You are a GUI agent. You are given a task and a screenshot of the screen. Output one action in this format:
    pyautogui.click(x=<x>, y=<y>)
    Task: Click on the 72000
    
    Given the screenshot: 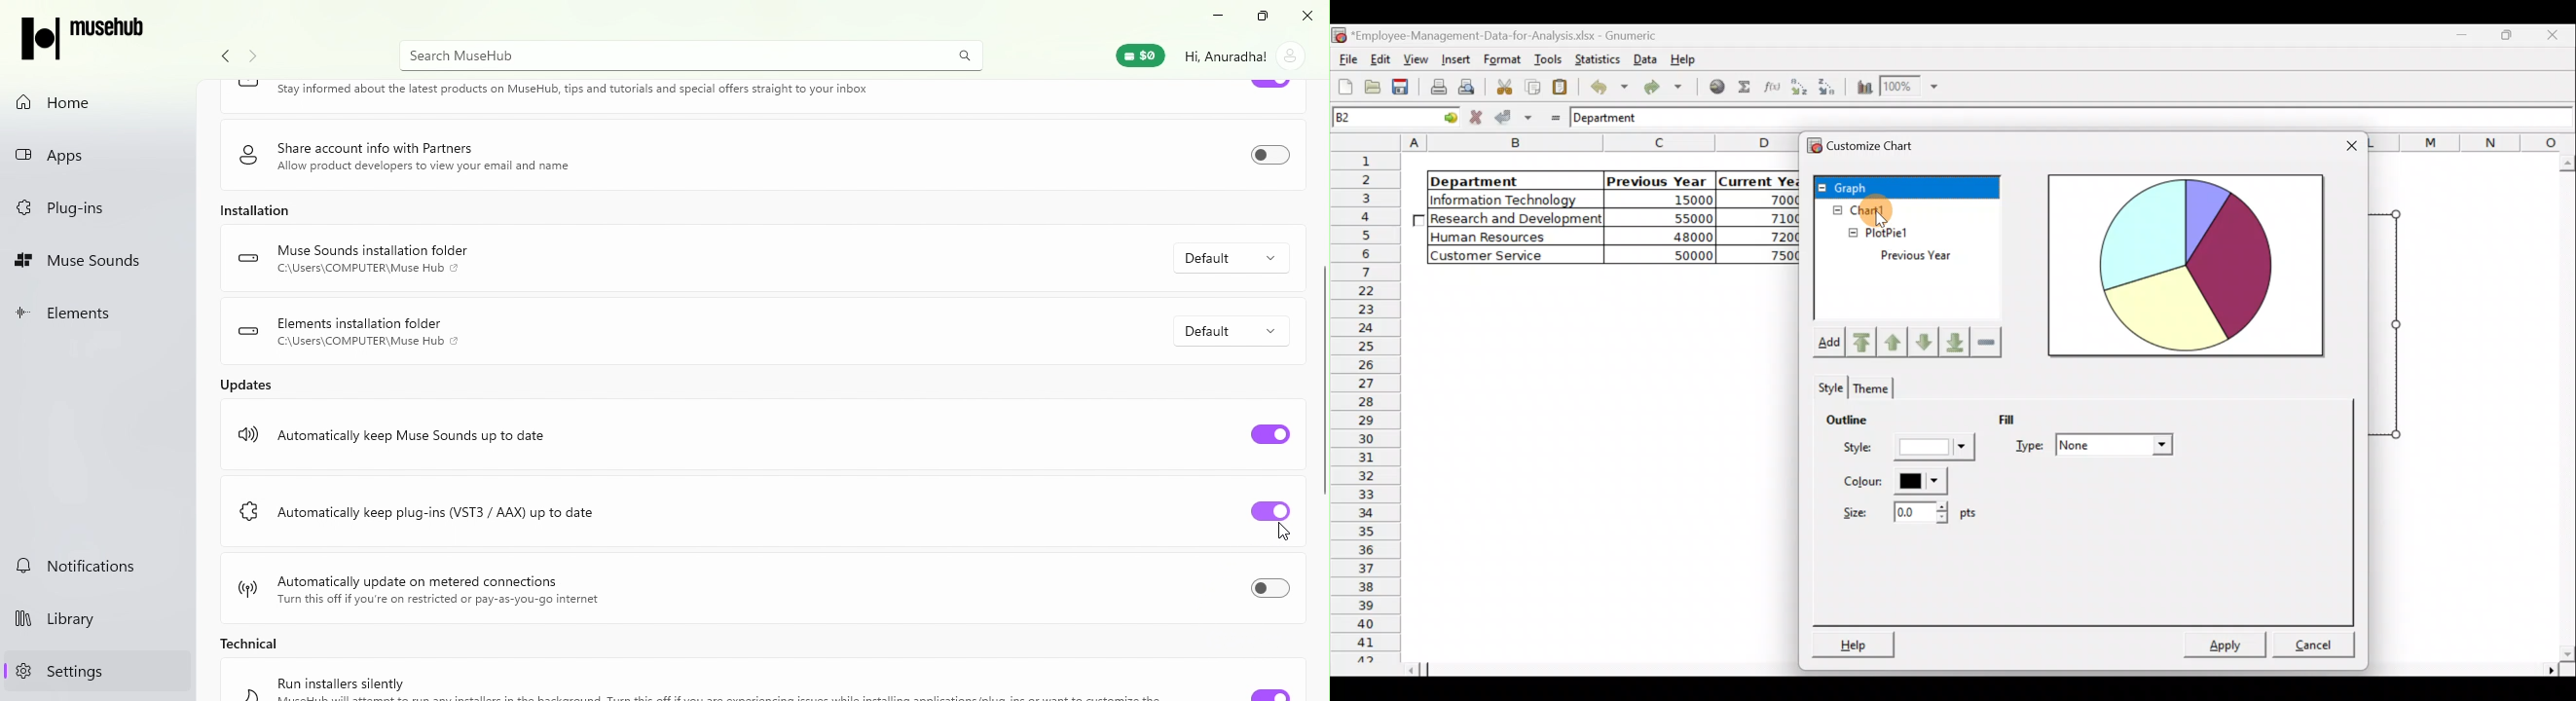 What is the action you would take?
    pyautogui.click(x=1773, y=236)
    